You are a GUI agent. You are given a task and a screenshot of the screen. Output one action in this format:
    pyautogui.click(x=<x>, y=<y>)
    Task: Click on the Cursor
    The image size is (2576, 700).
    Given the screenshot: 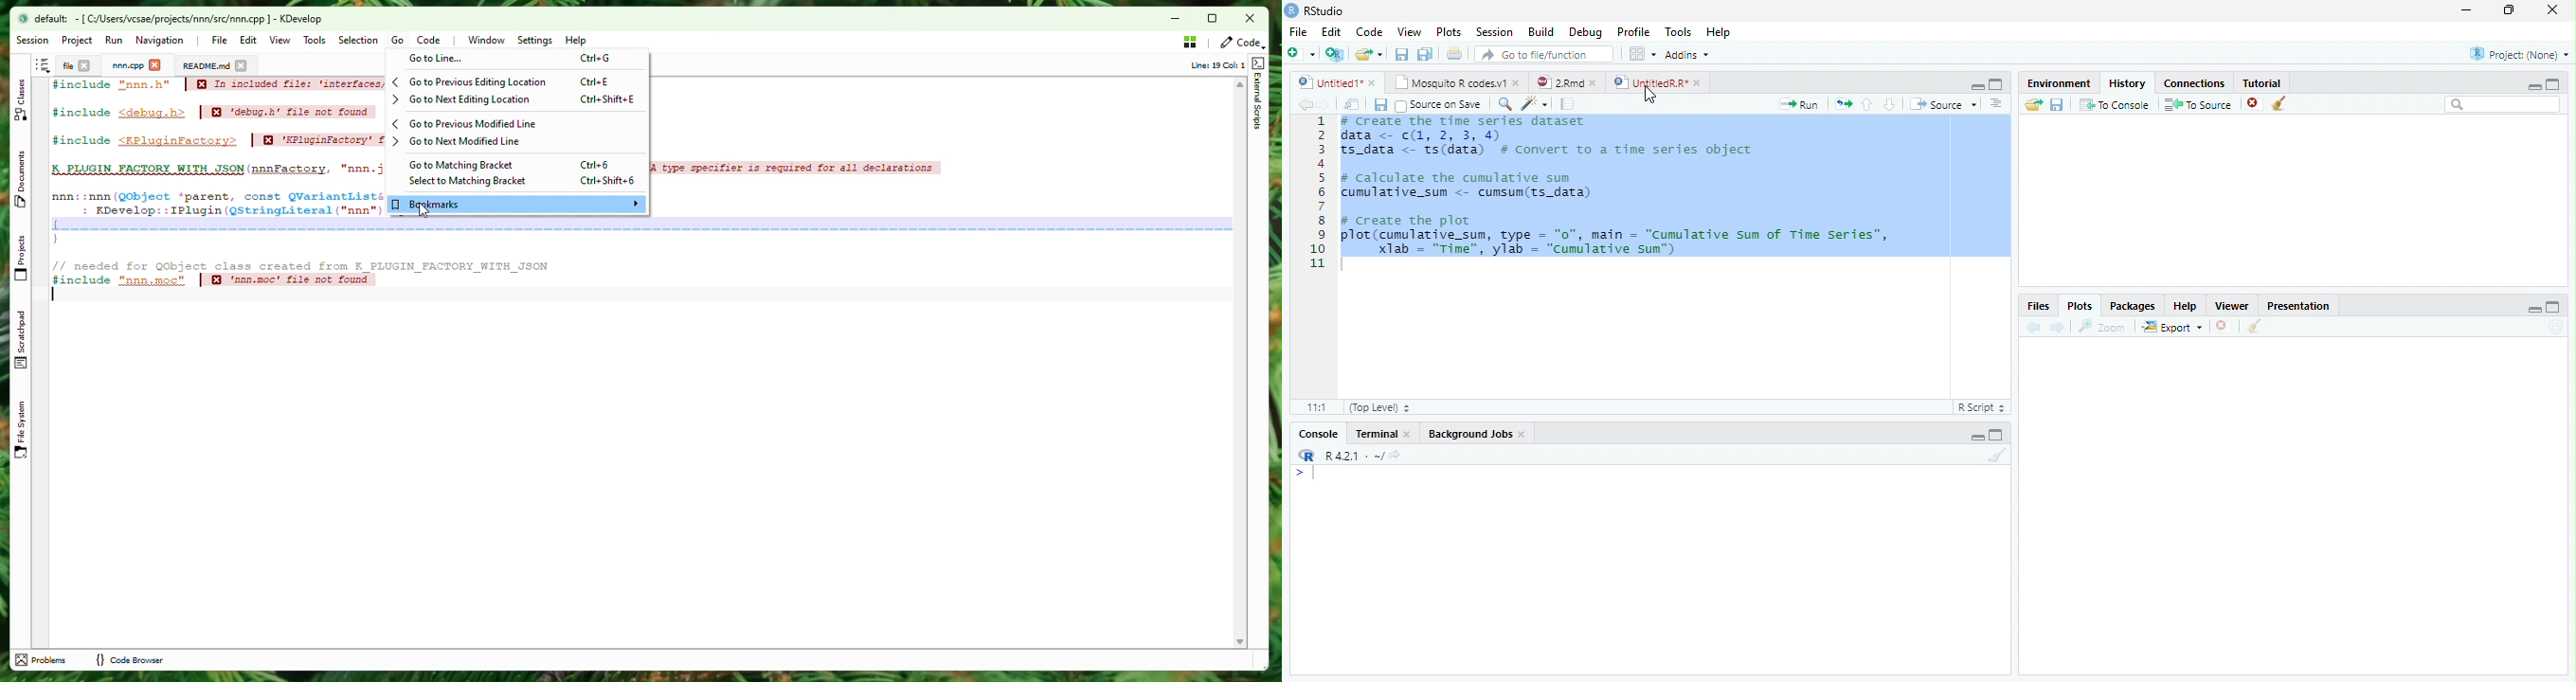 What is the action you would take?
    pyautogui.click(x=1346, y=92)
    